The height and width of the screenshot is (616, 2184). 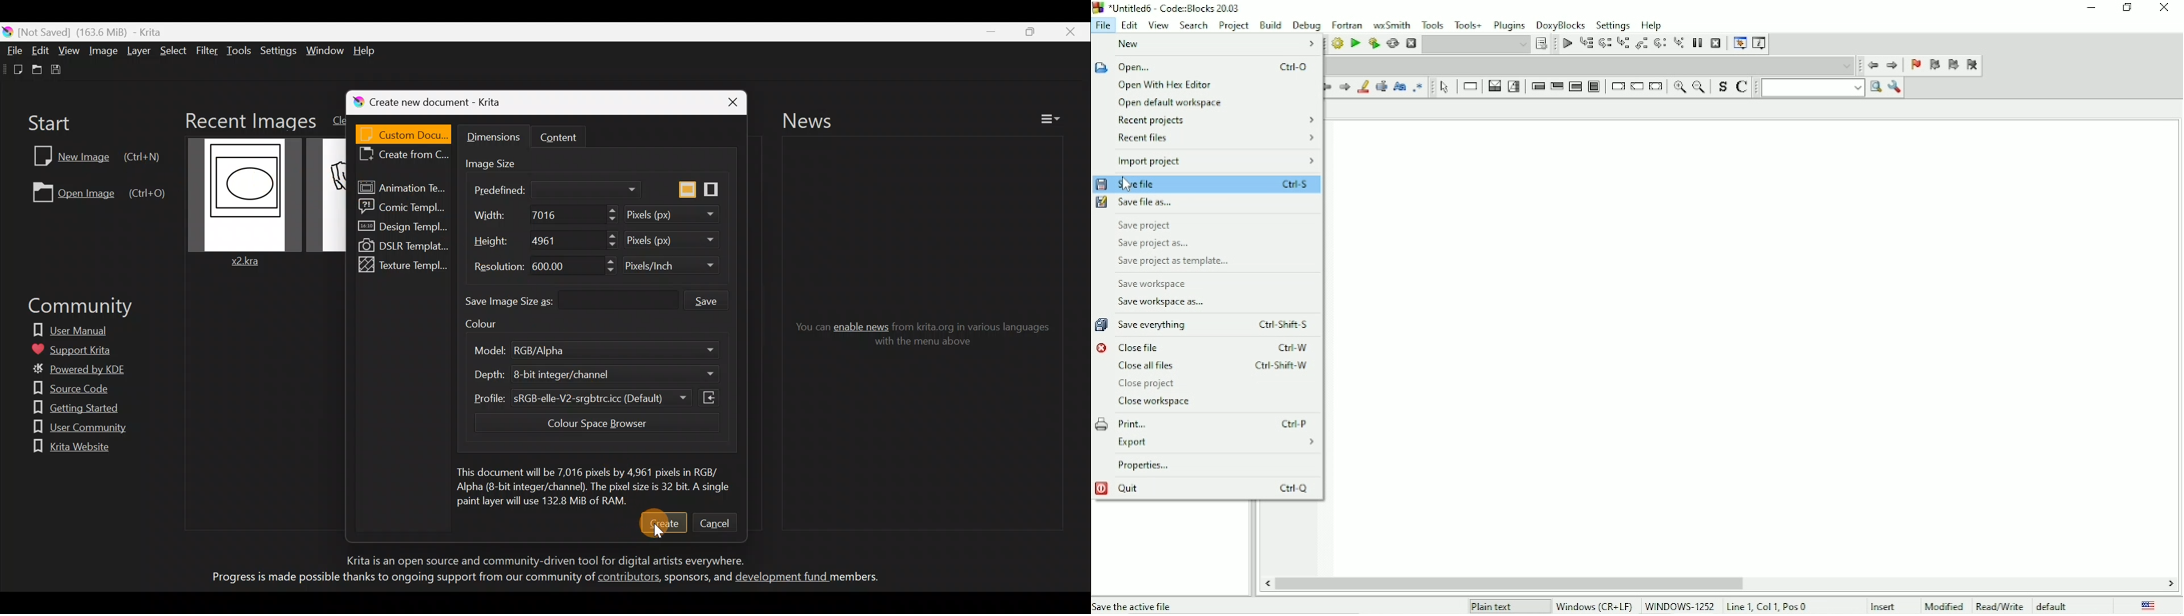 What do you see at coordinates (805, 327) in the screenshot?
I see `You can` at bounding box center [805, 327].